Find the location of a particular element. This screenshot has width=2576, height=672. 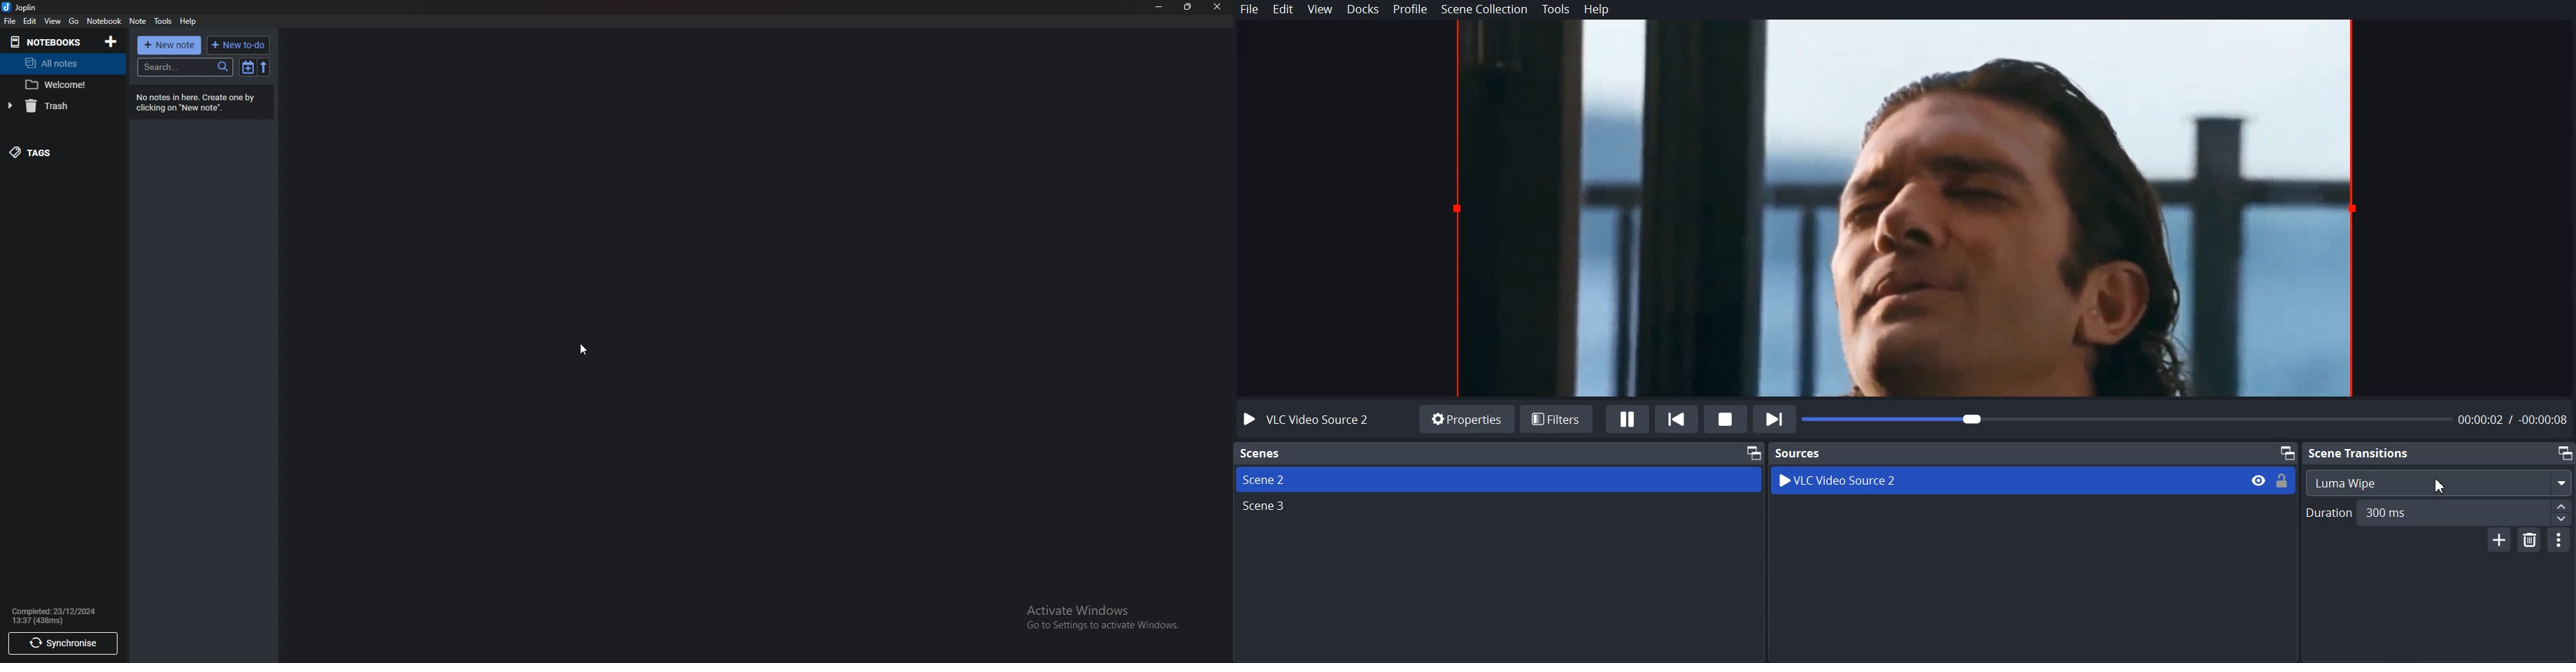

Maximize window is located at coordinates (2564, 452).